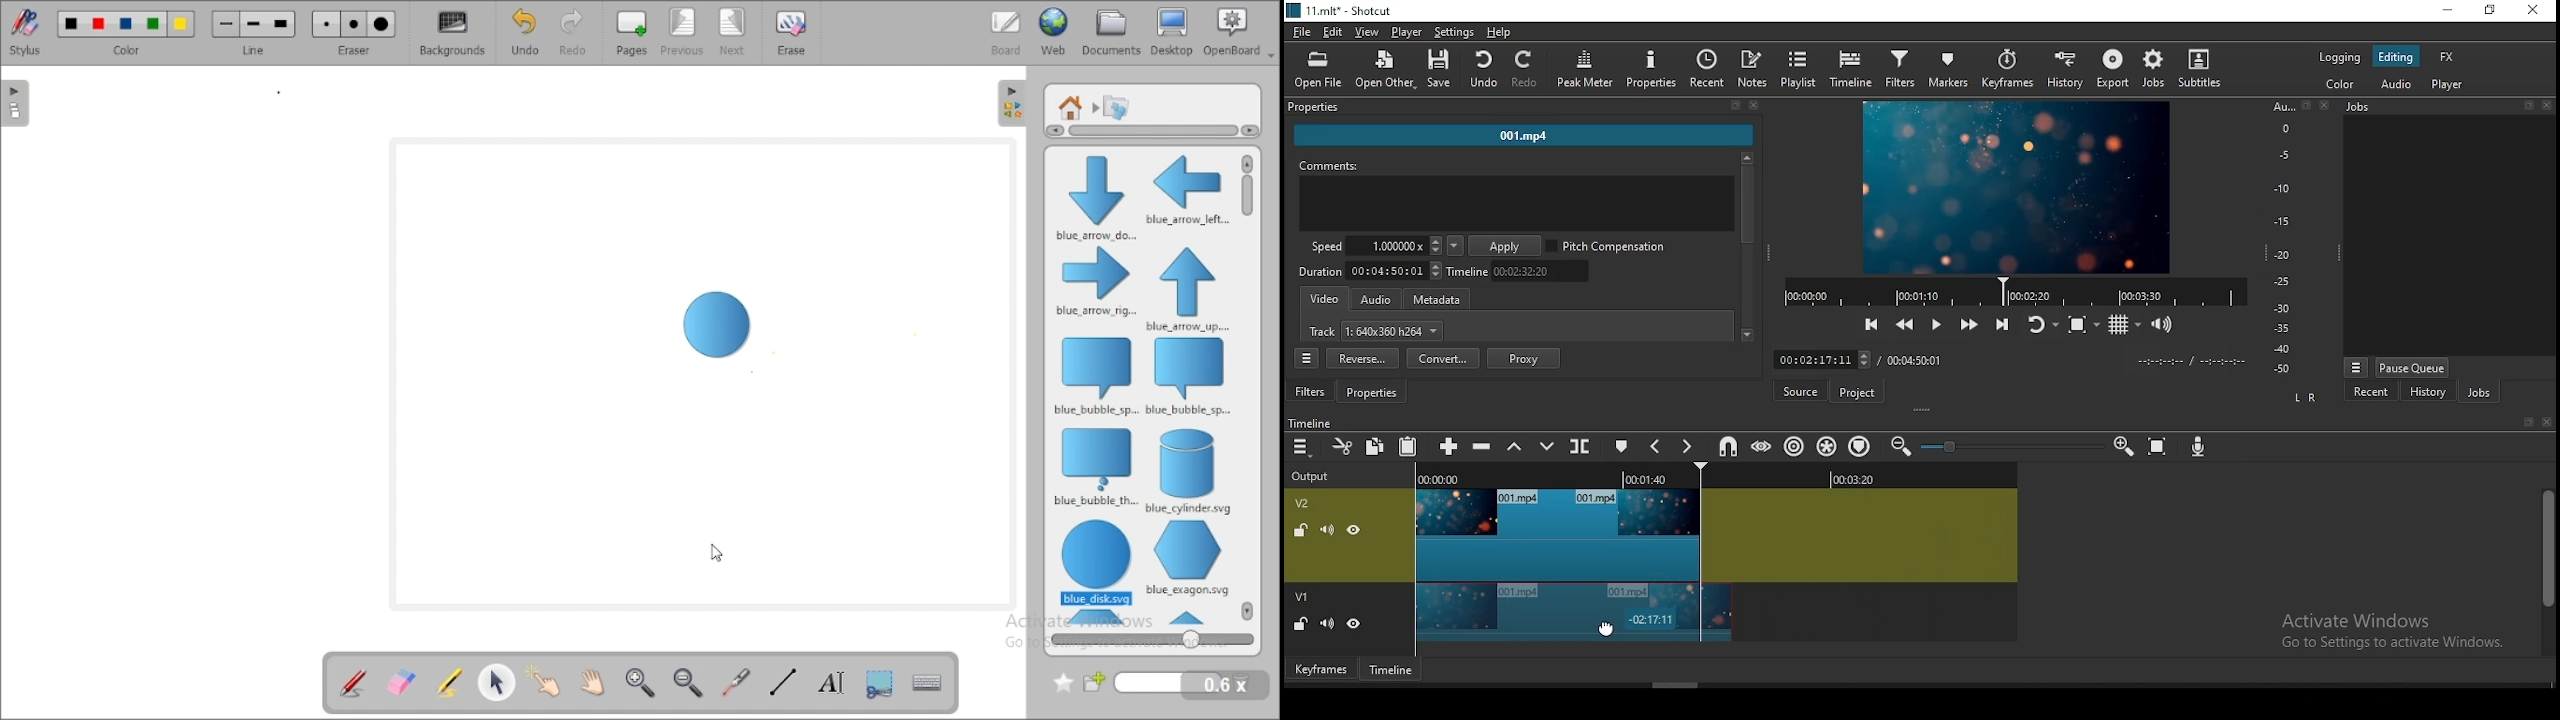  Describe the element at coordinates (1687, 448) in the screenshot. I see `next marker` at that location.